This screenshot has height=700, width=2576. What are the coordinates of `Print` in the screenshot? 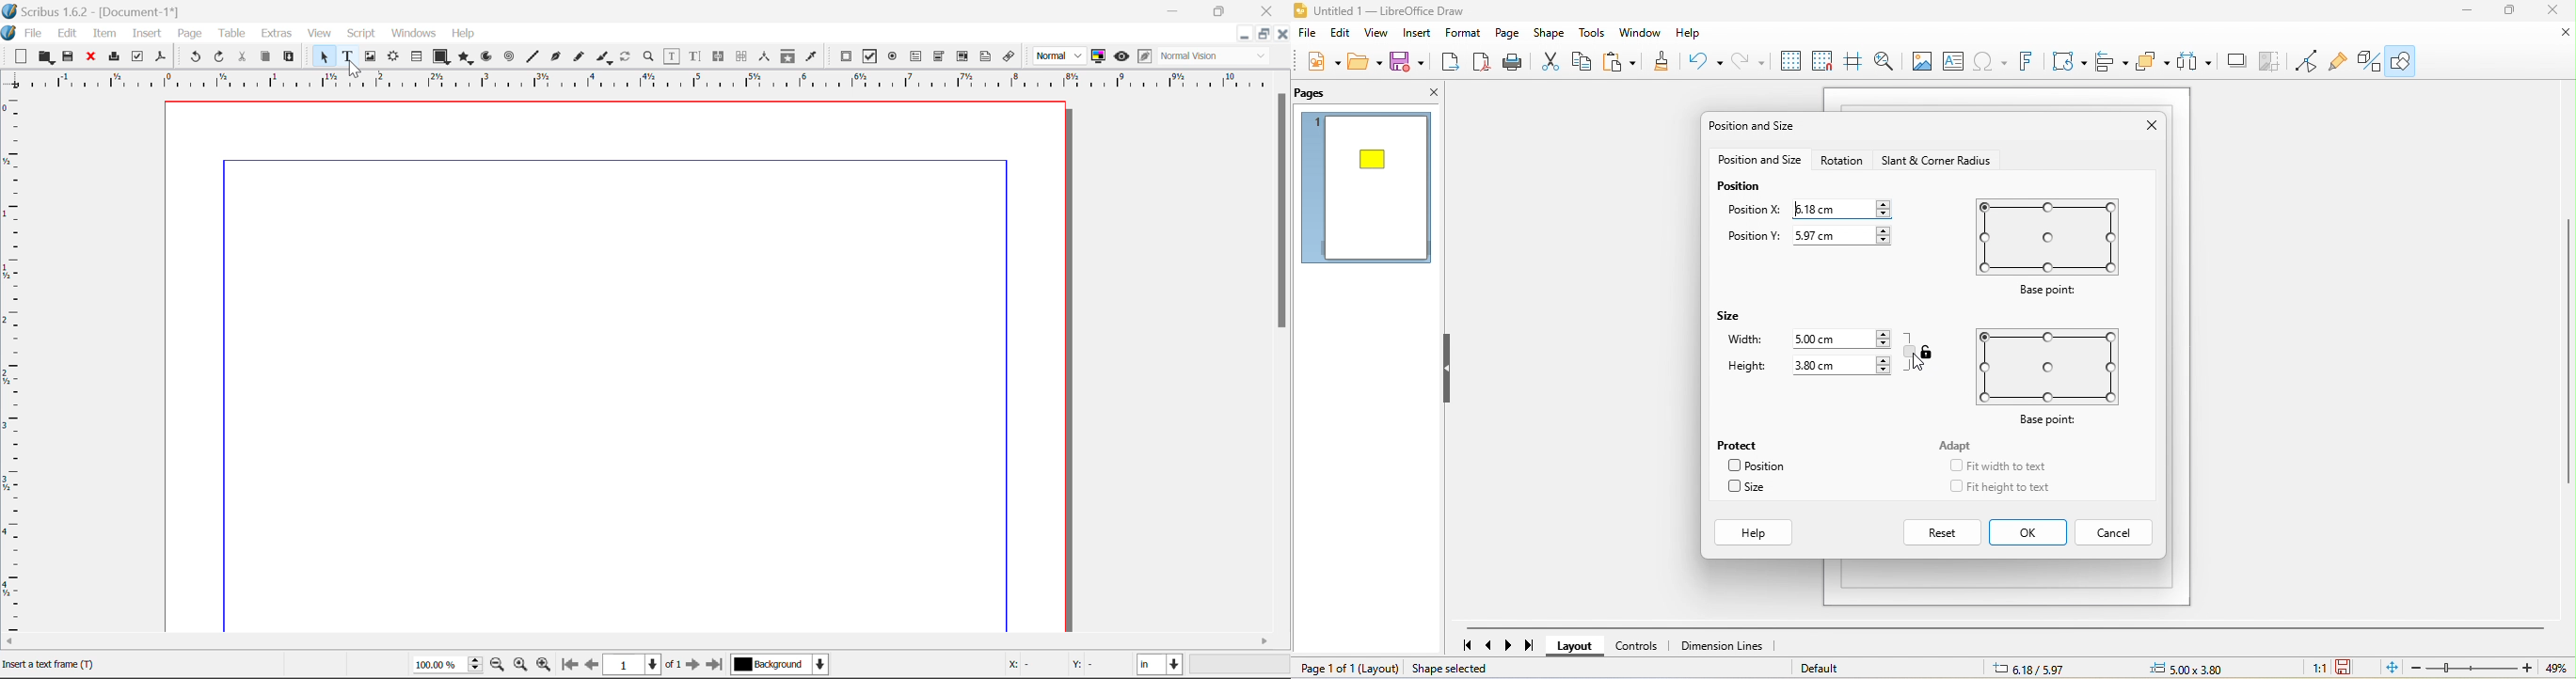 It's located at (113, 57).